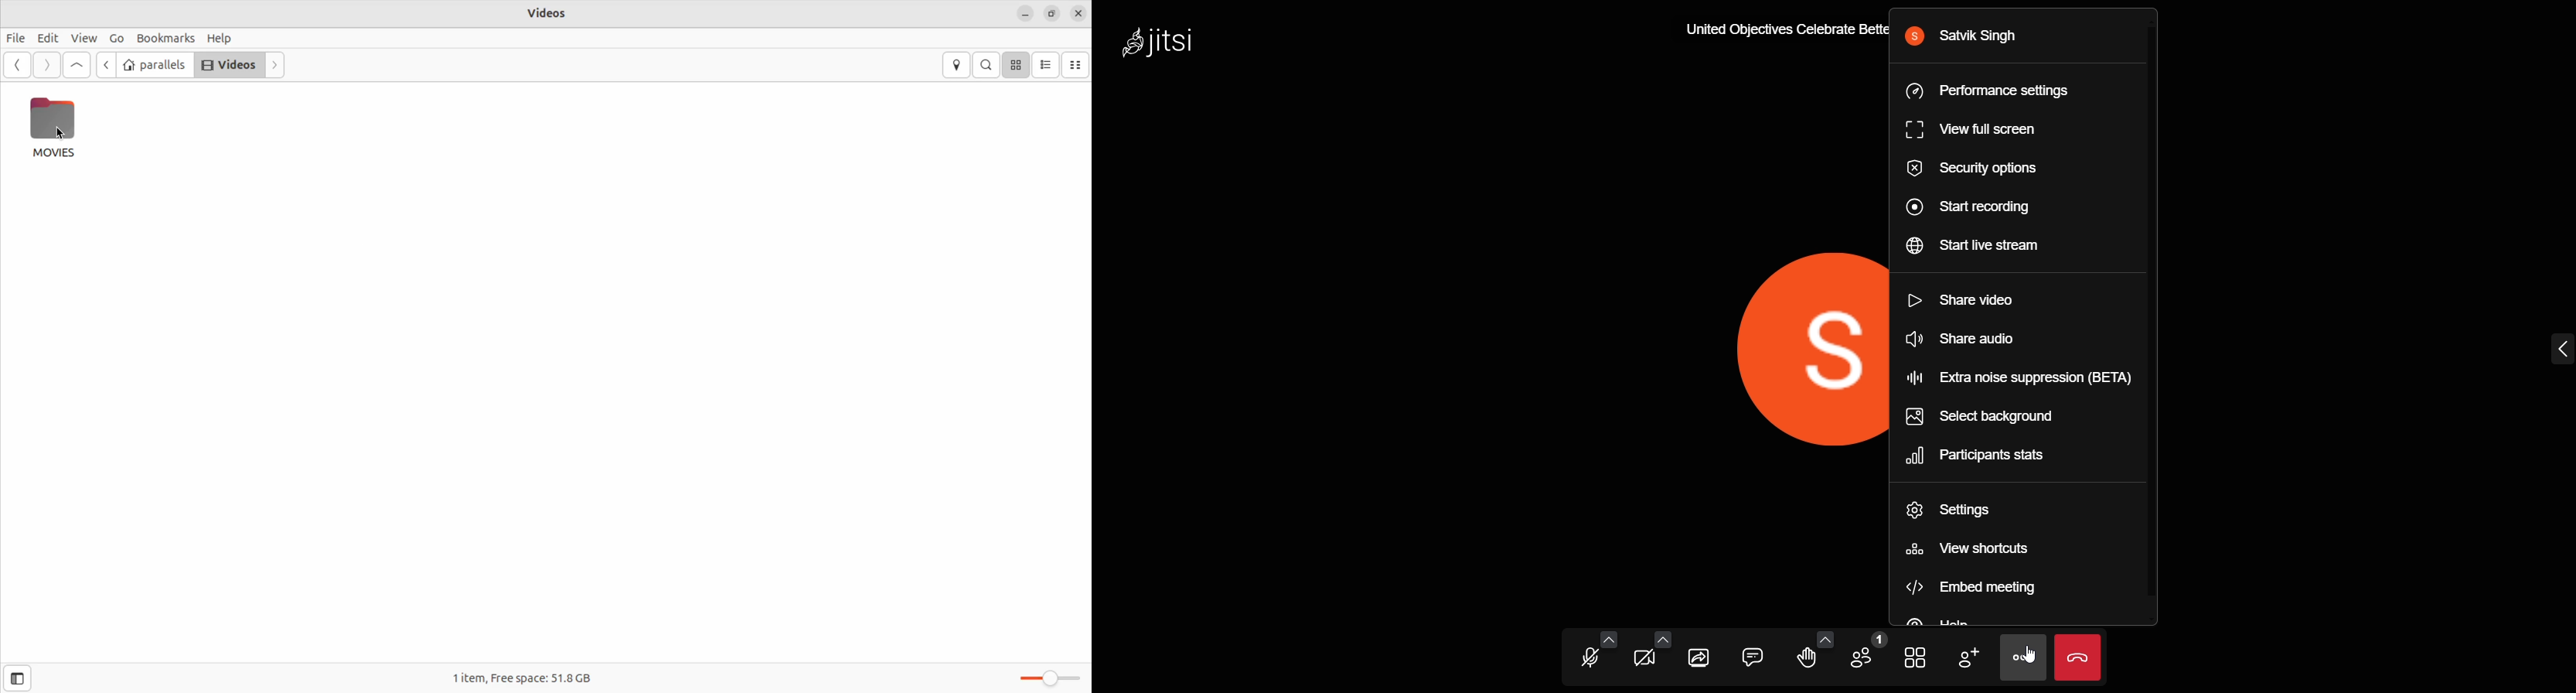 The image size is (2576, 700). Describe the element at coordinates (1866, 651) in the screenshot. I see `participants` at that location.